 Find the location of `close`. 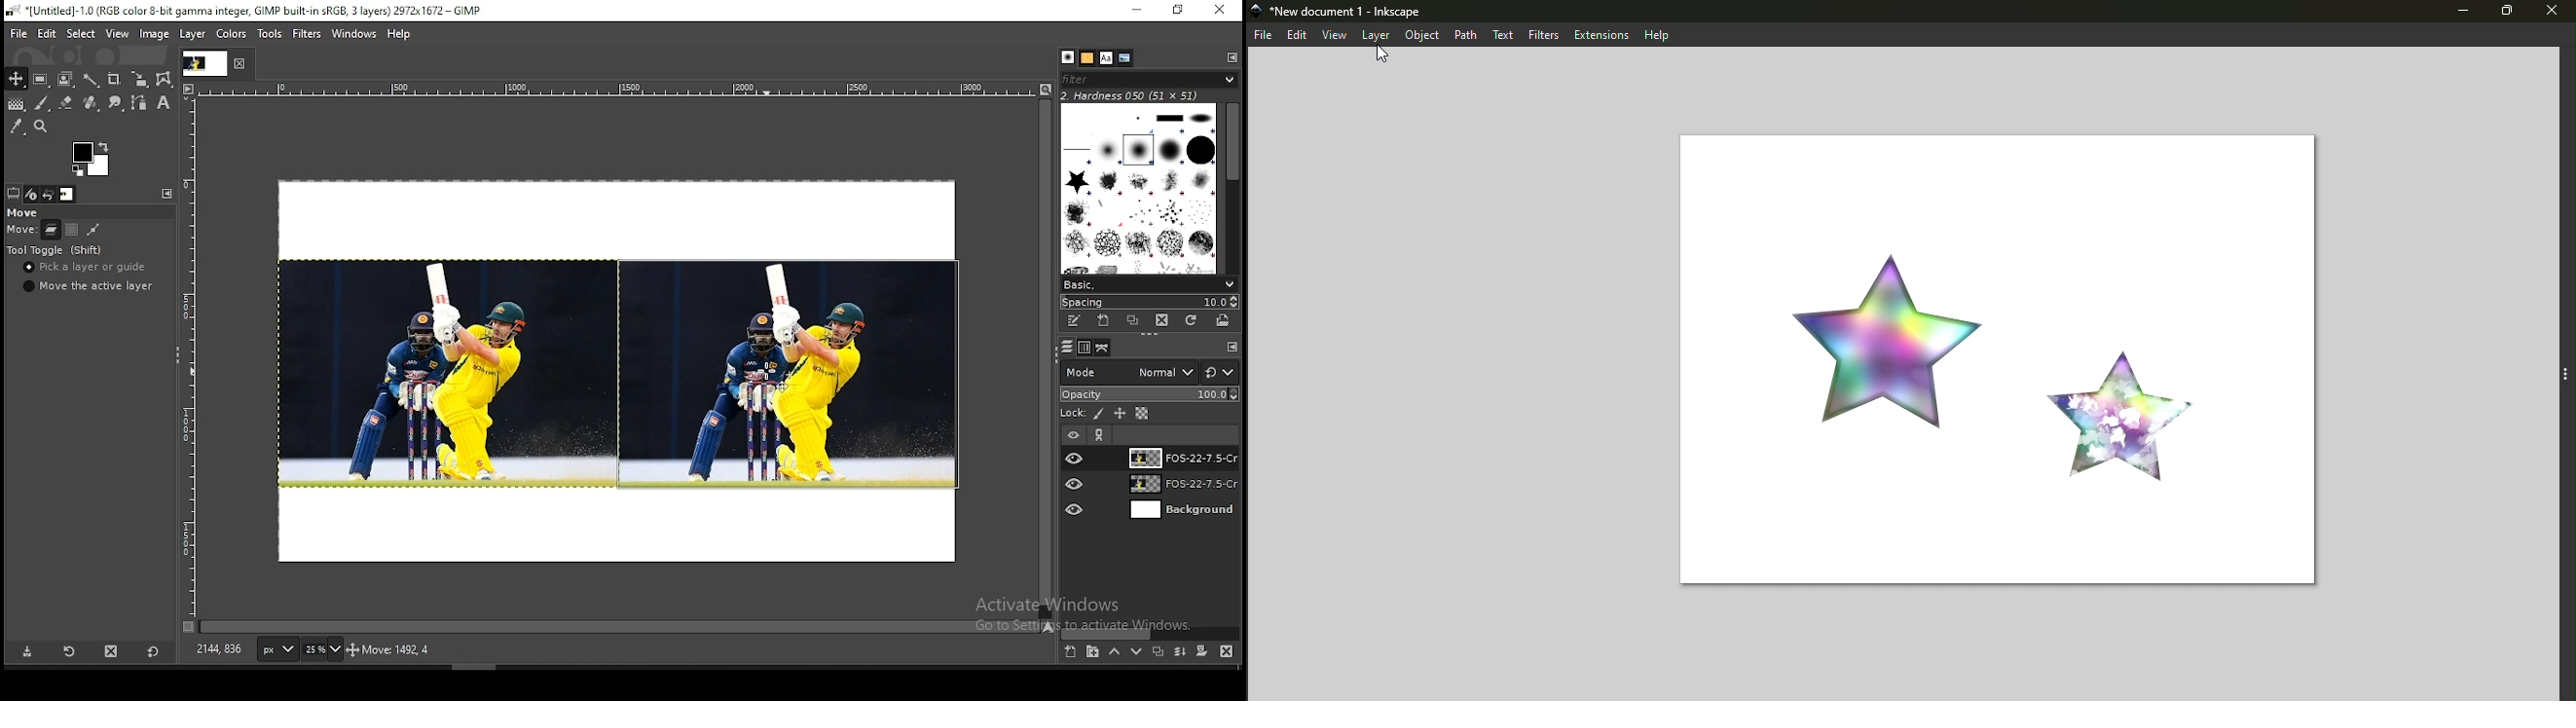

close is located at coordinates (240, 64).